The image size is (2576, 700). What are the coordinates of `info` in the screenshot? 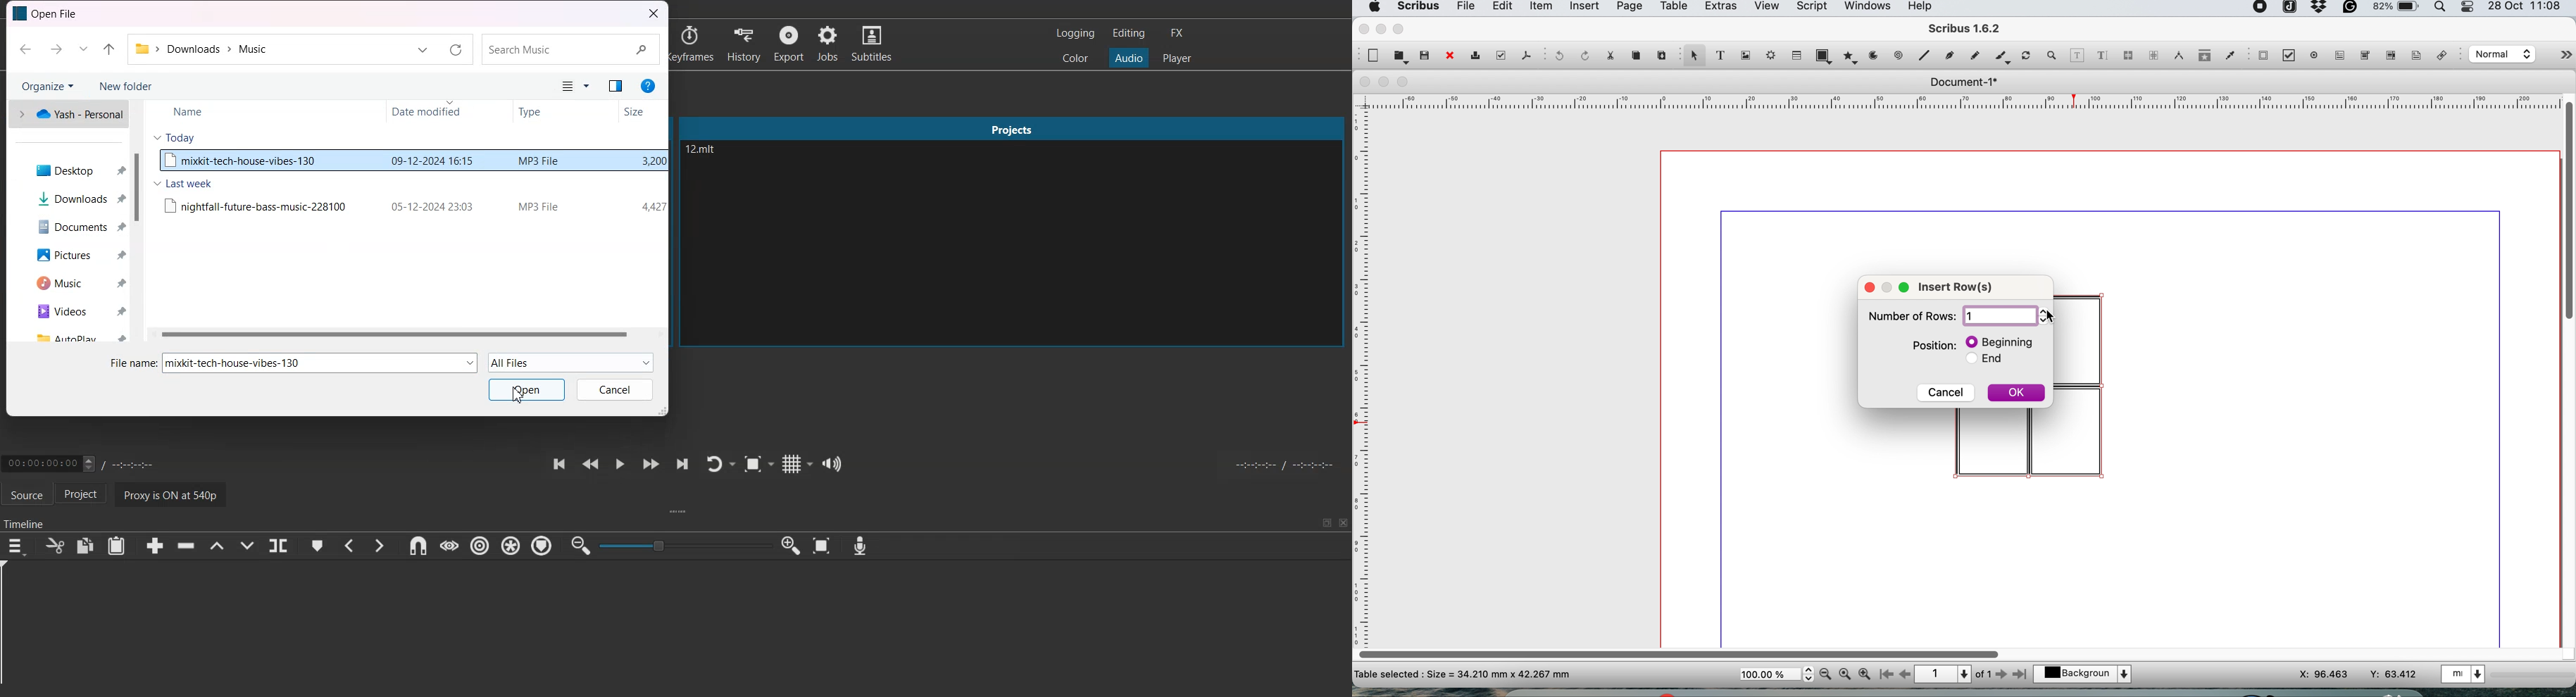 It's located at (648, 86).